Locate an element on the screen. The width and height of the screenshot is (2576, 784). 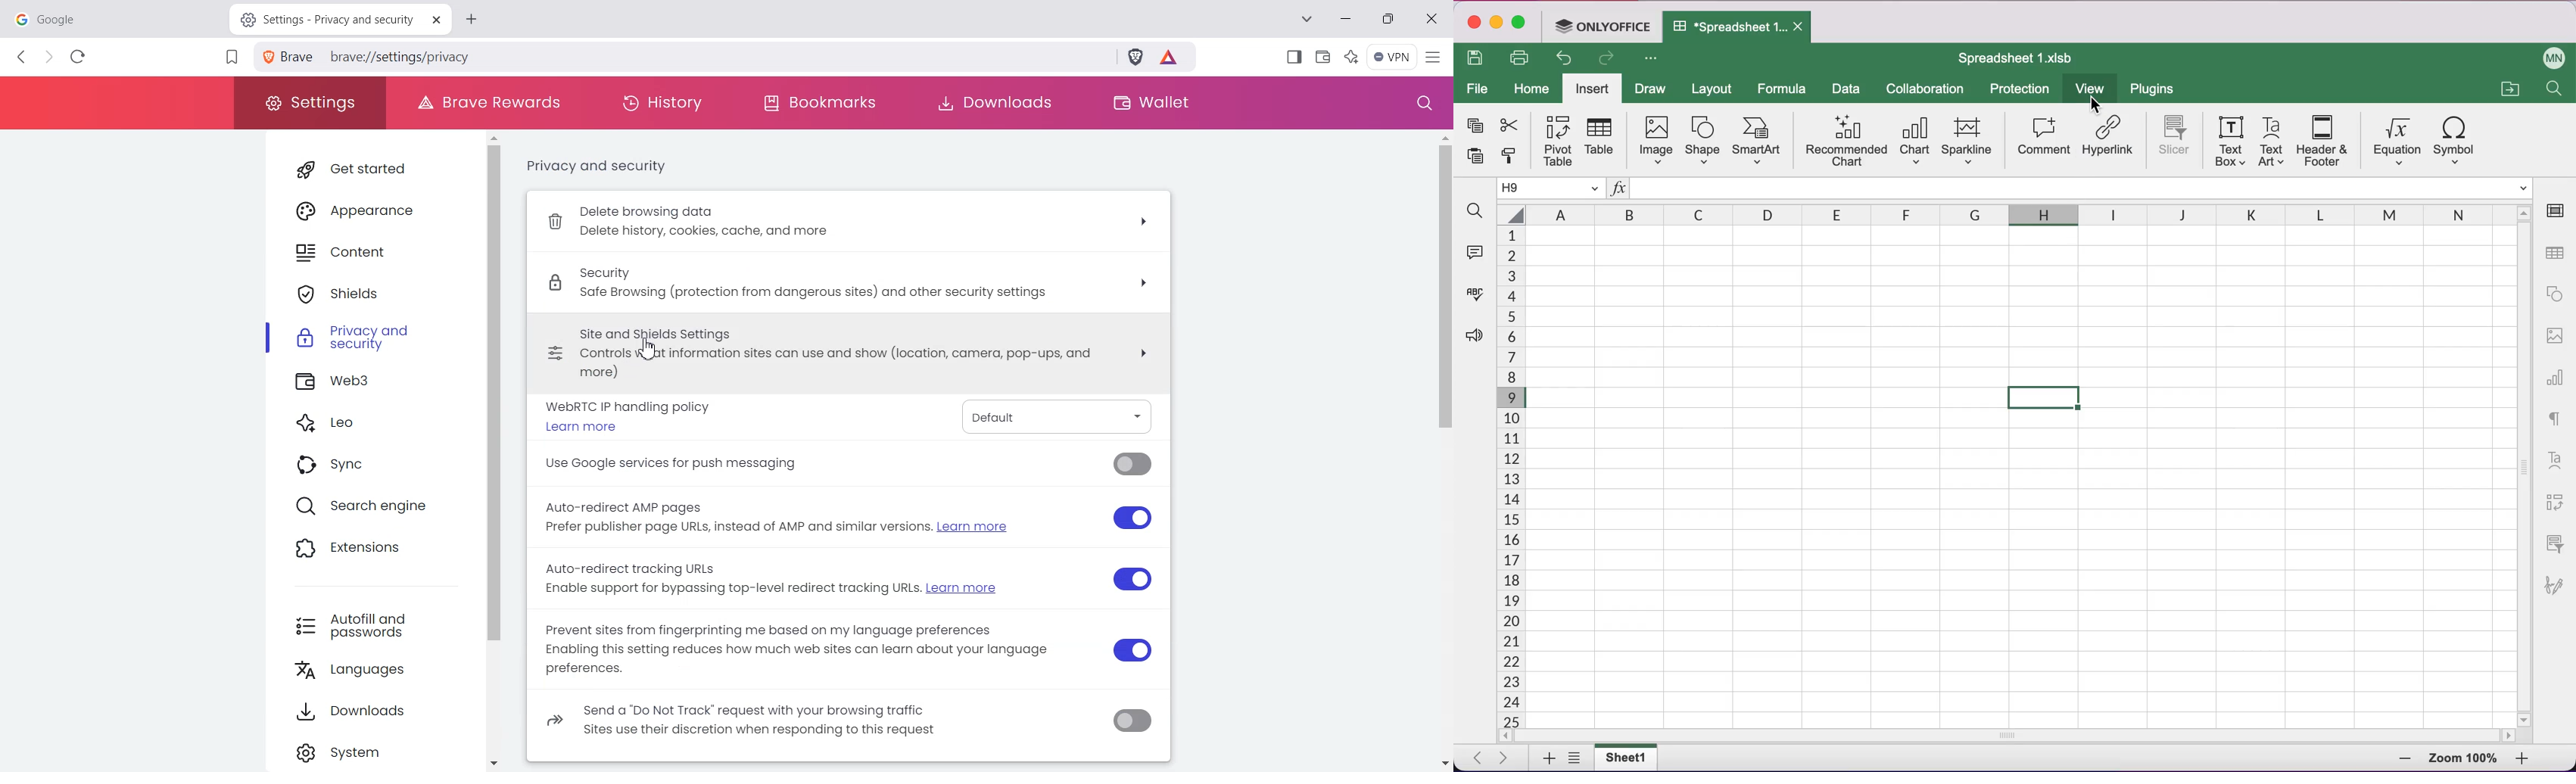
find is located at coordinates (2556, 89).